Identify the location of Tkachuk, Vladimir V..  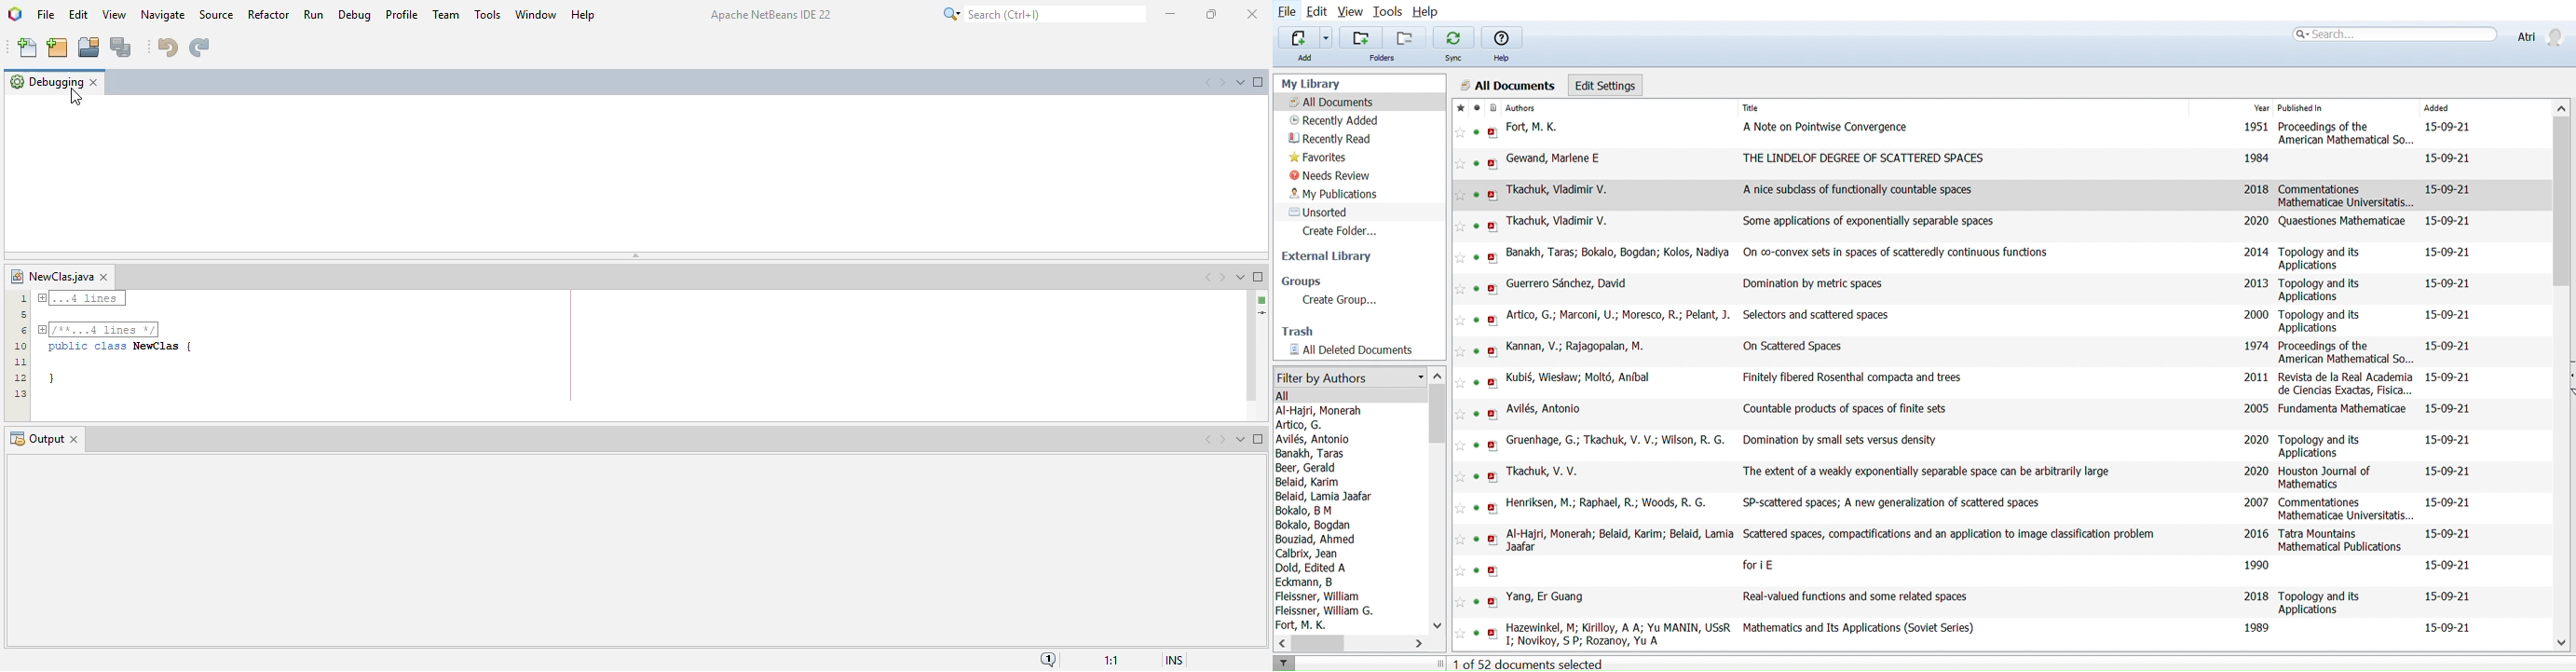
(1560, 190).